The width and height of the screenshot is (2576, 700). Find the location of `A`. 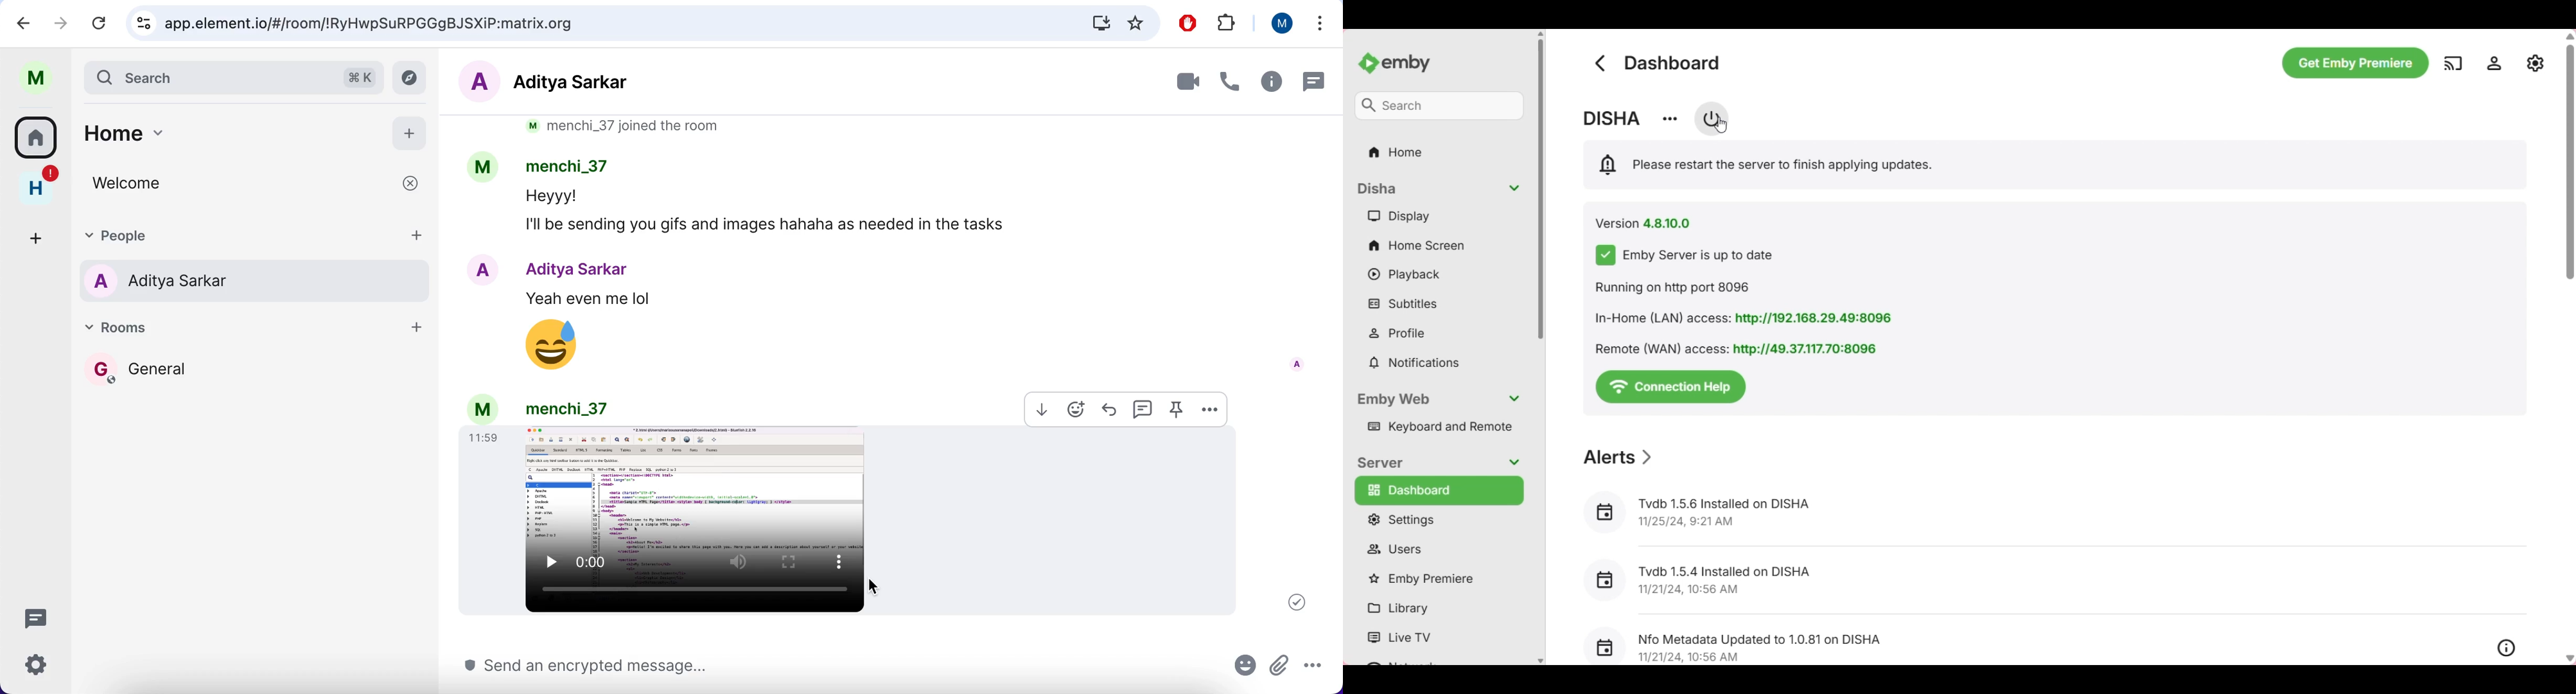

A is located at coordinates (1293, 368).